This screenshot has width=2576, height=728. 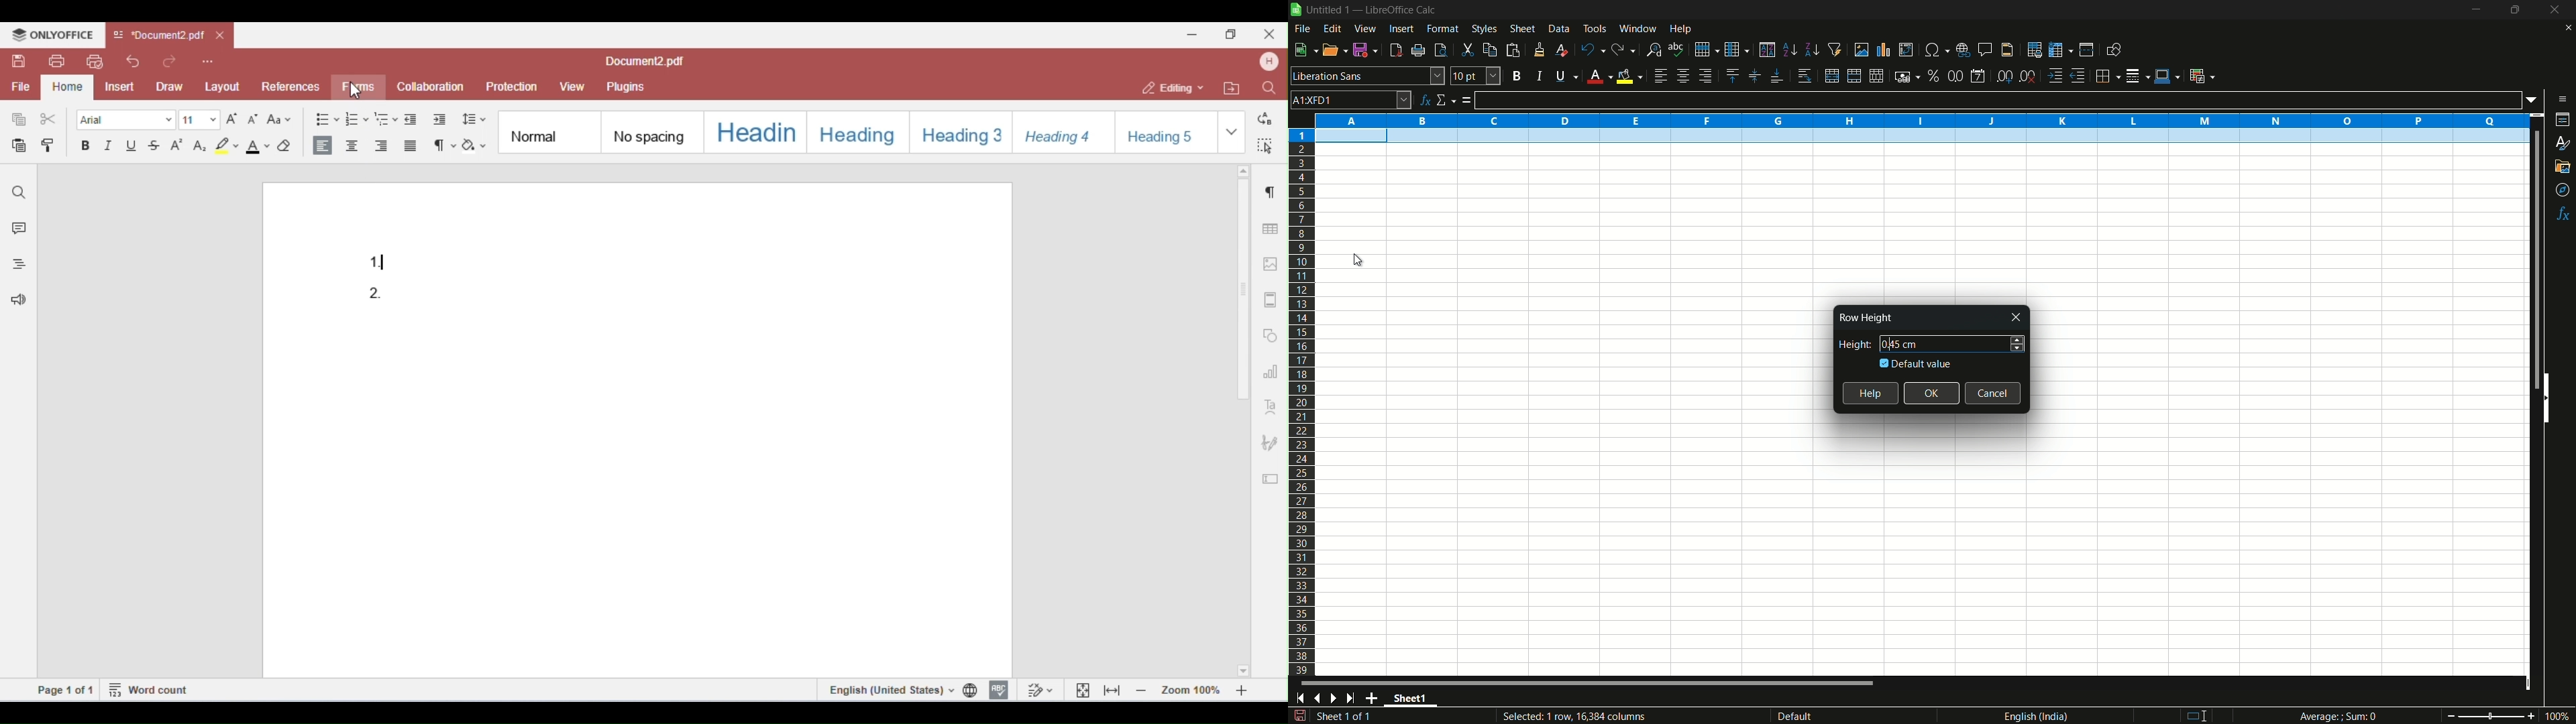 What do you see at coordinates (1400, 29) in the screenshot?
I see `insert menu` at bounding box center [1400, 29].